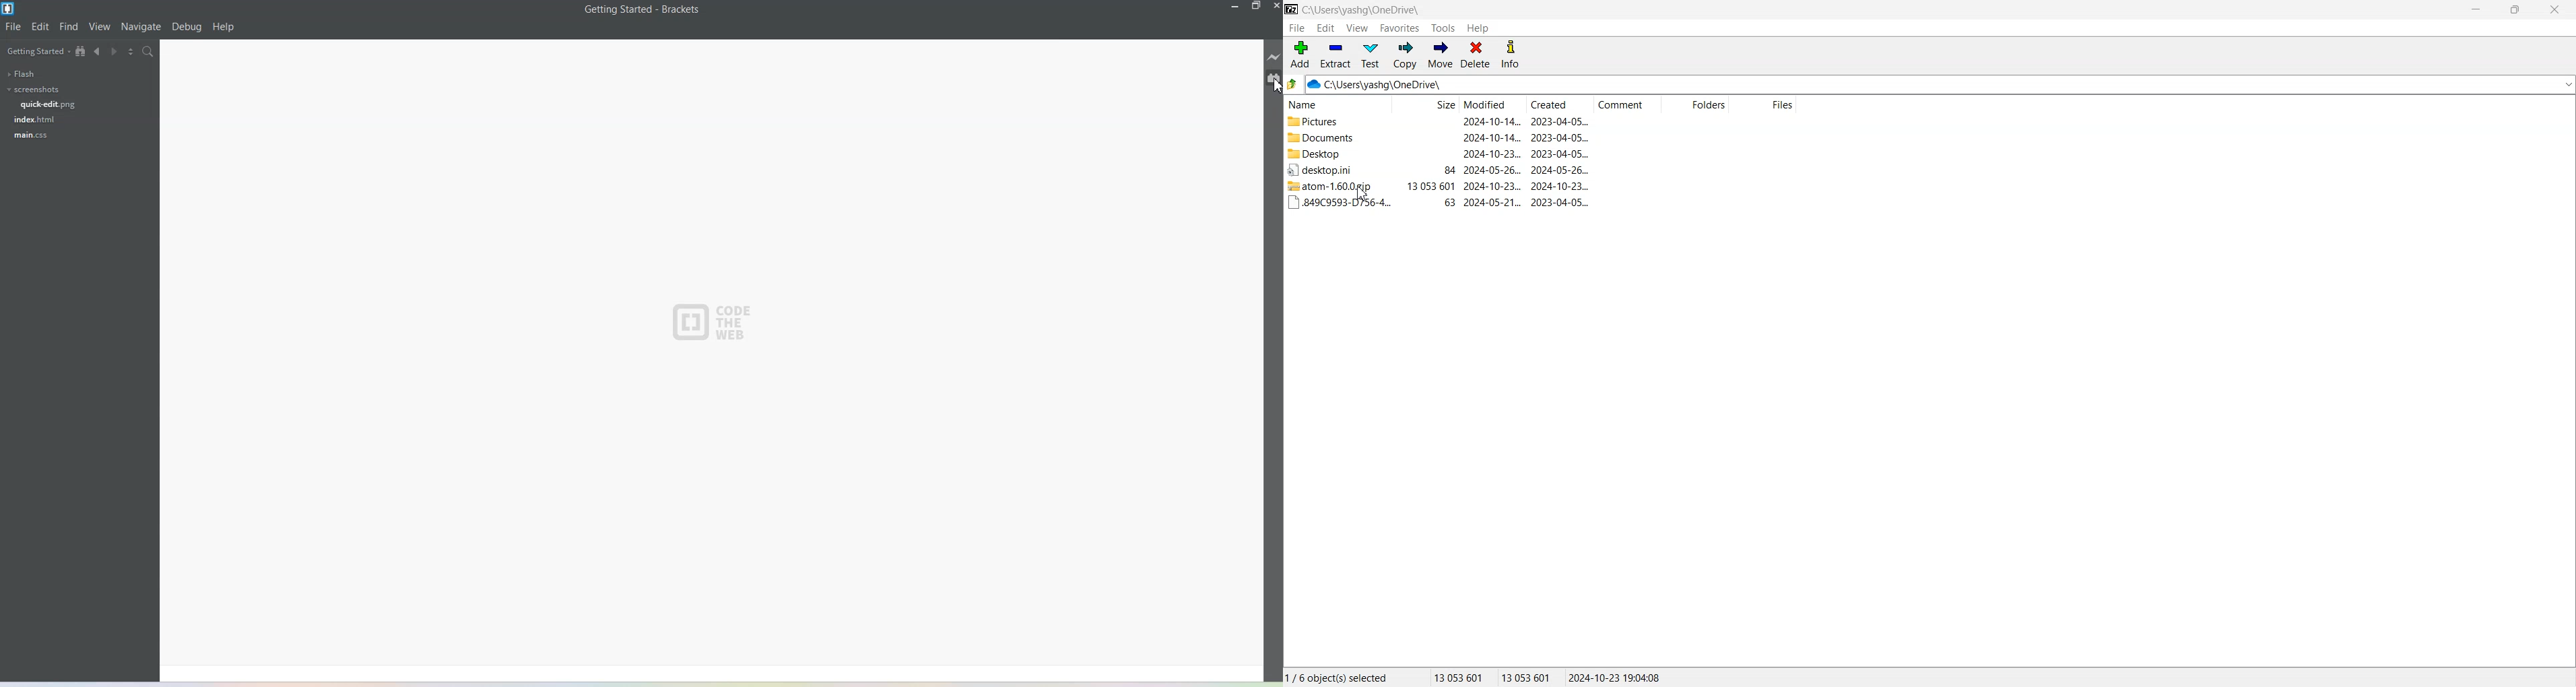 The image size is (2576, 700). I want to click on Atom Zip File, so click(1334, 186).